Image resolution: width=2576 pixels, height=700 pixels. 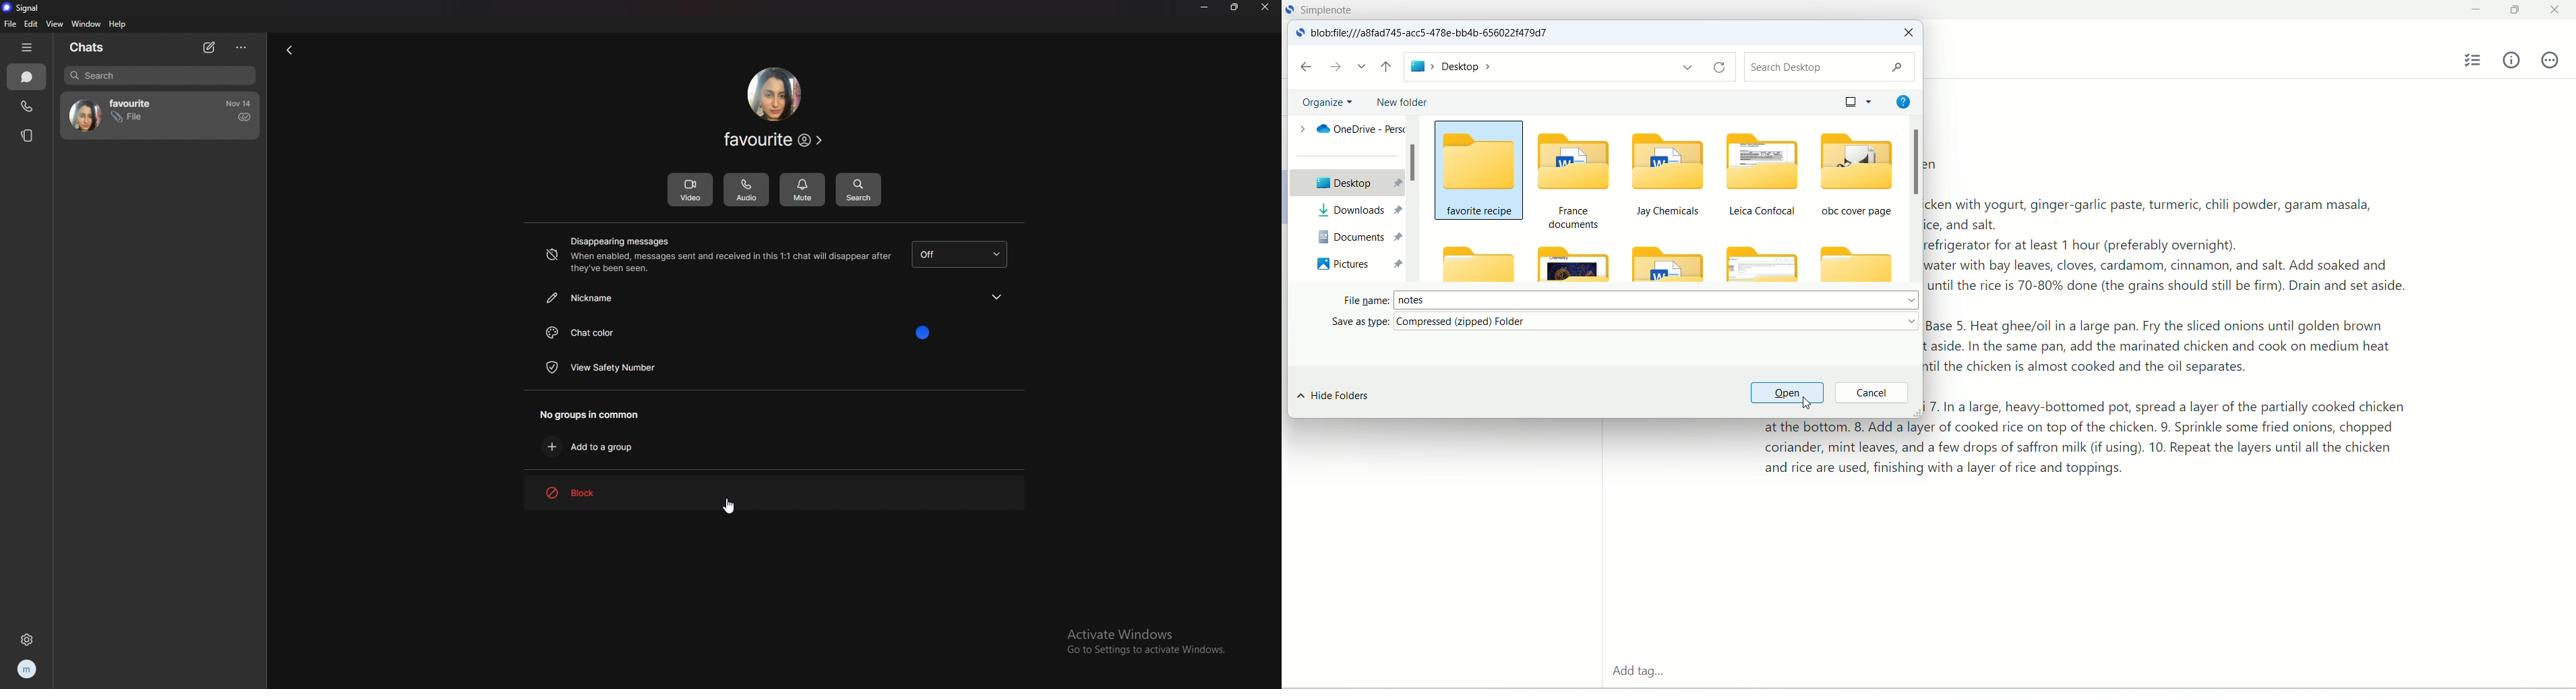 What do you see at coordinates (2512, 59) in the screenshot?
I see `info` at bounding box center [2512, 59].